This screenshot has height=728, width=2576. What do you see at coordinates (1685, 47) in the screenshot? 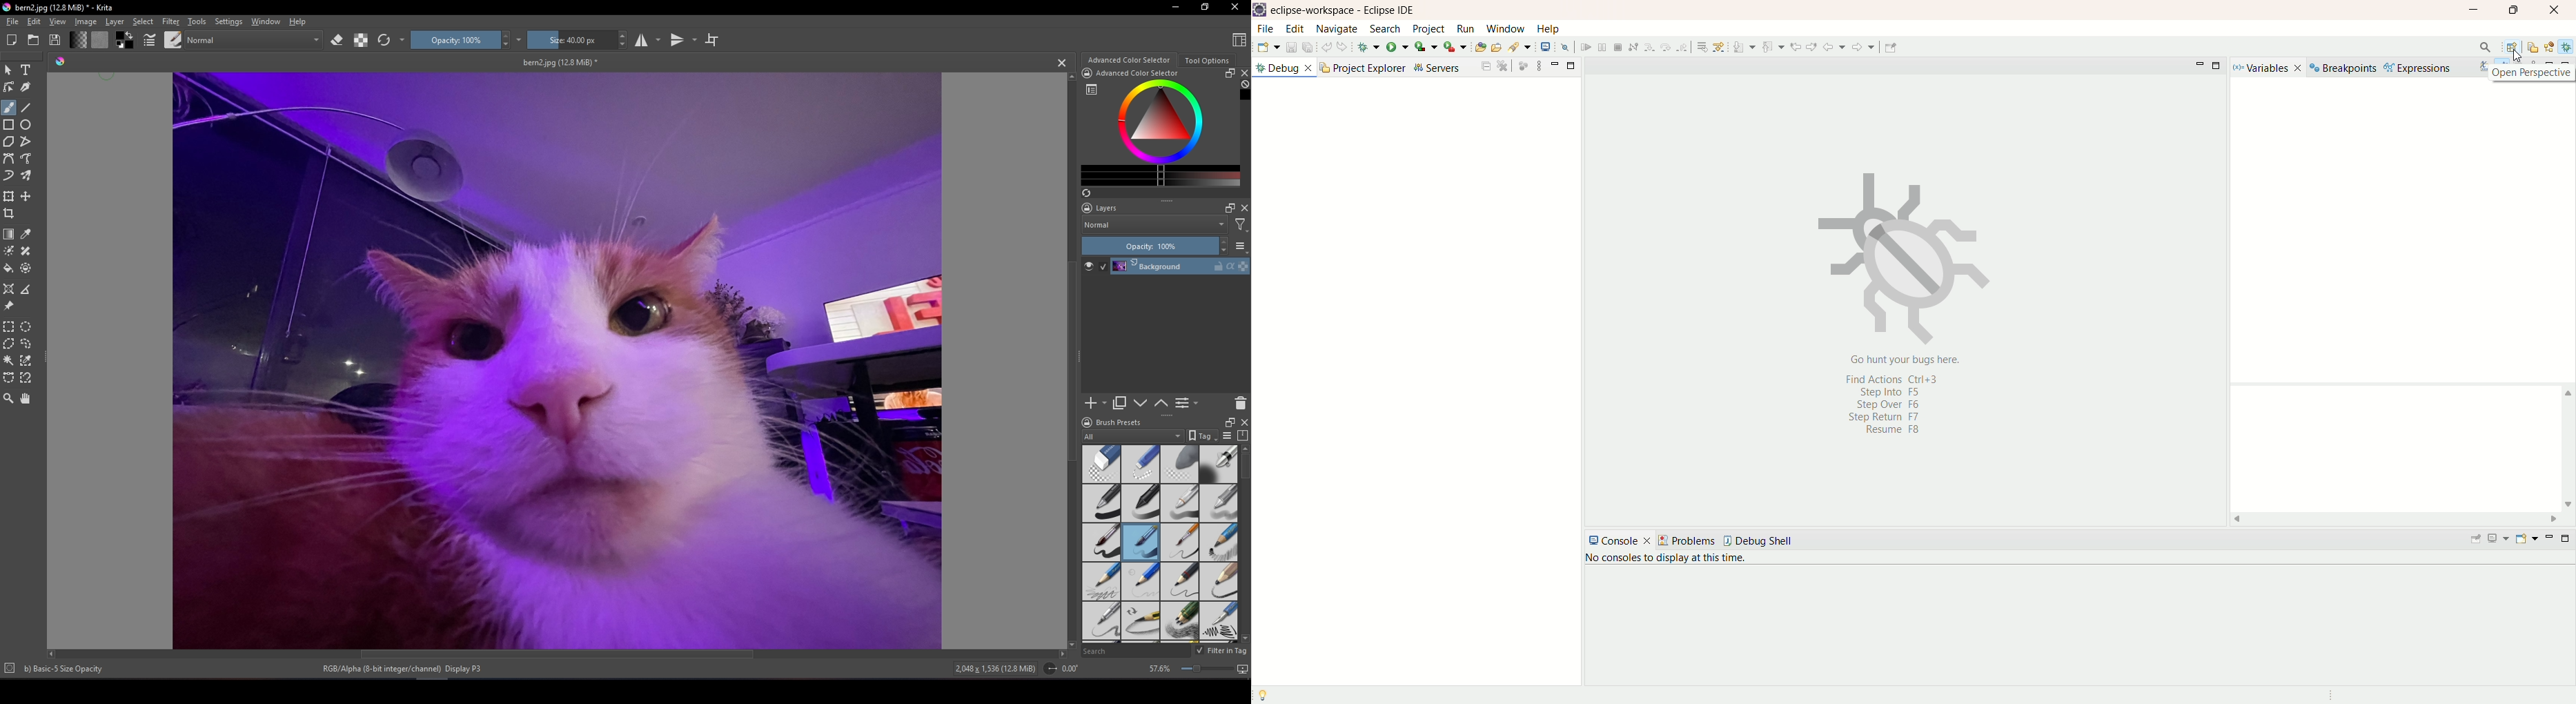
I see `resume` at bounding box center [1685, 47].